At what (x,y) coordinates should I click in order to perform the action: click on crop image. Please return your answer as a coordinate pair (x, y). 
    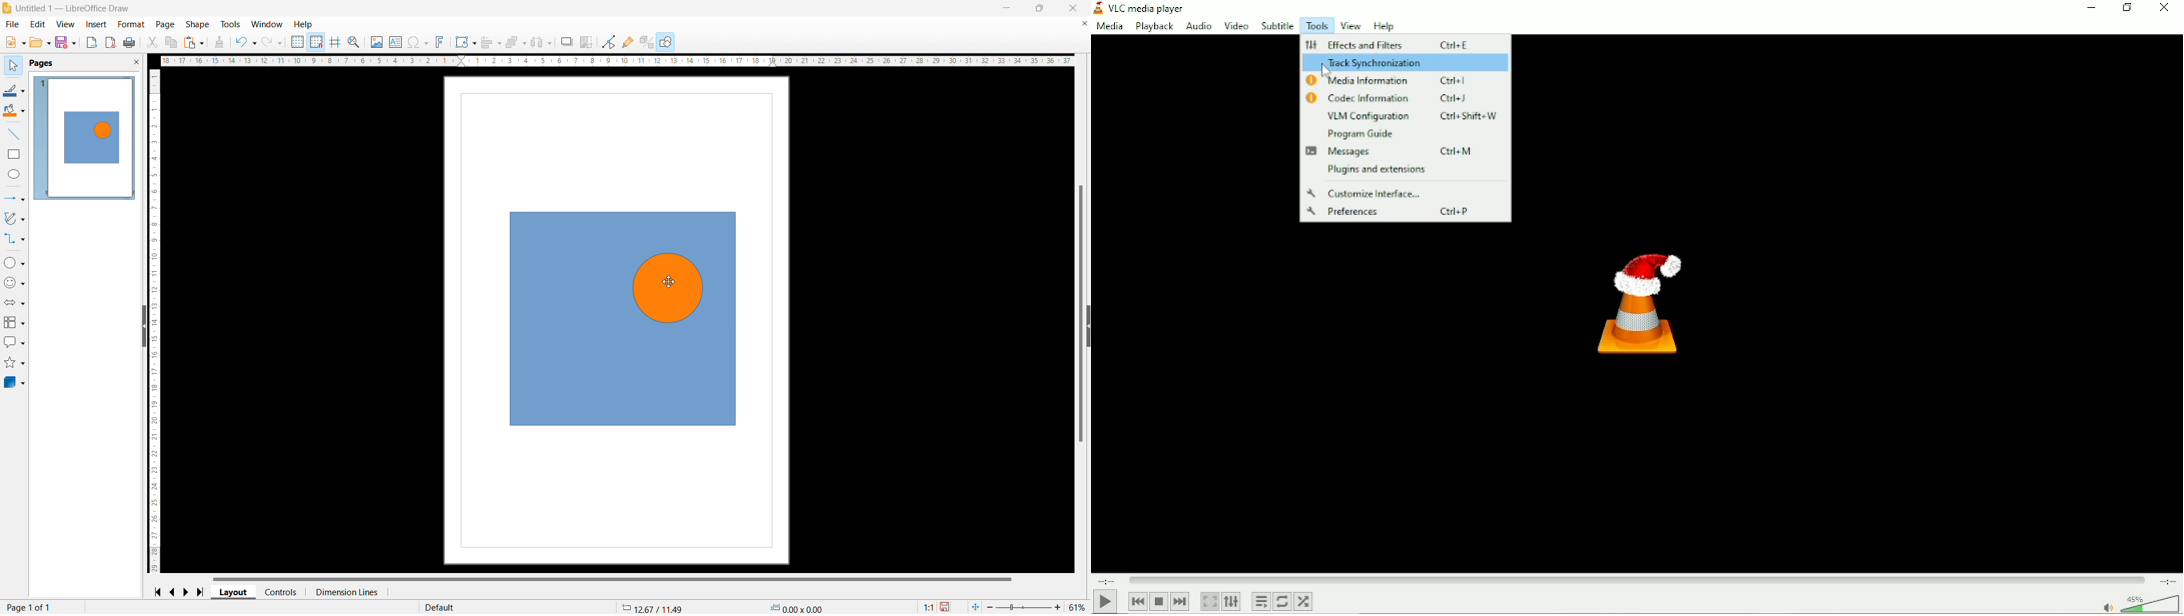
    Looking at the image, I should click on (587, 42).